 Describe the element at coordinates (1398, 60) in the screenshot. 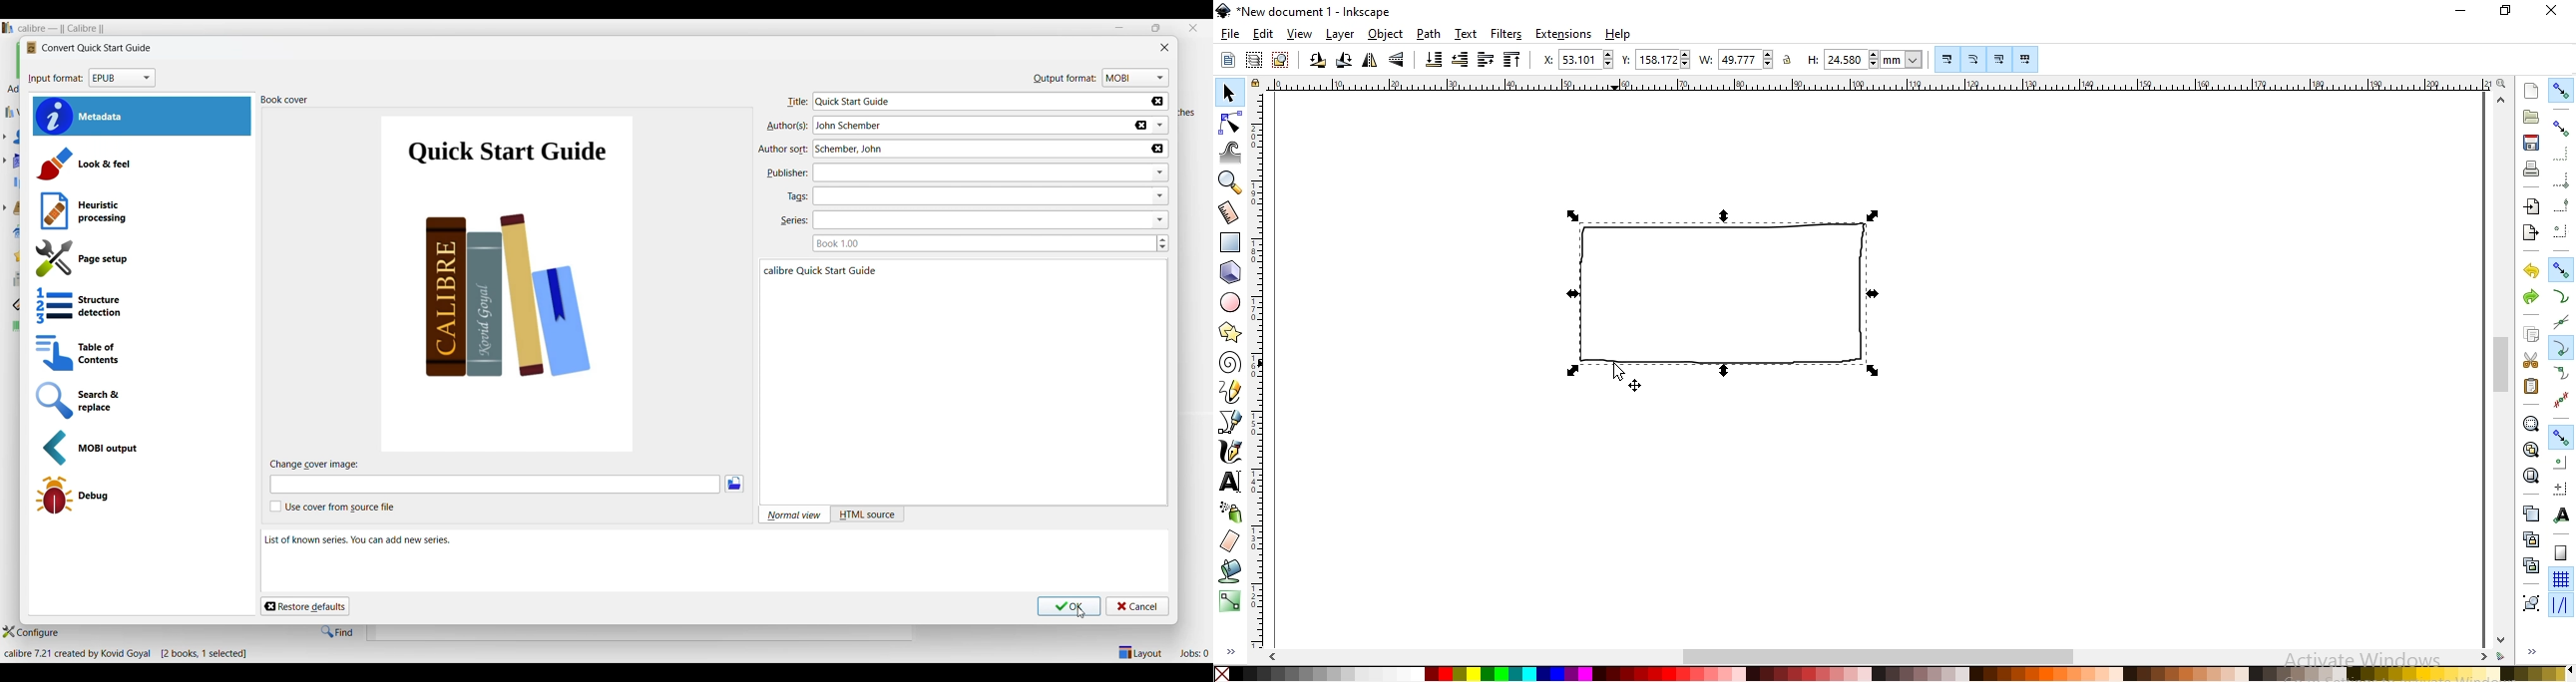

I see `flip selected objects vertically` at that location.